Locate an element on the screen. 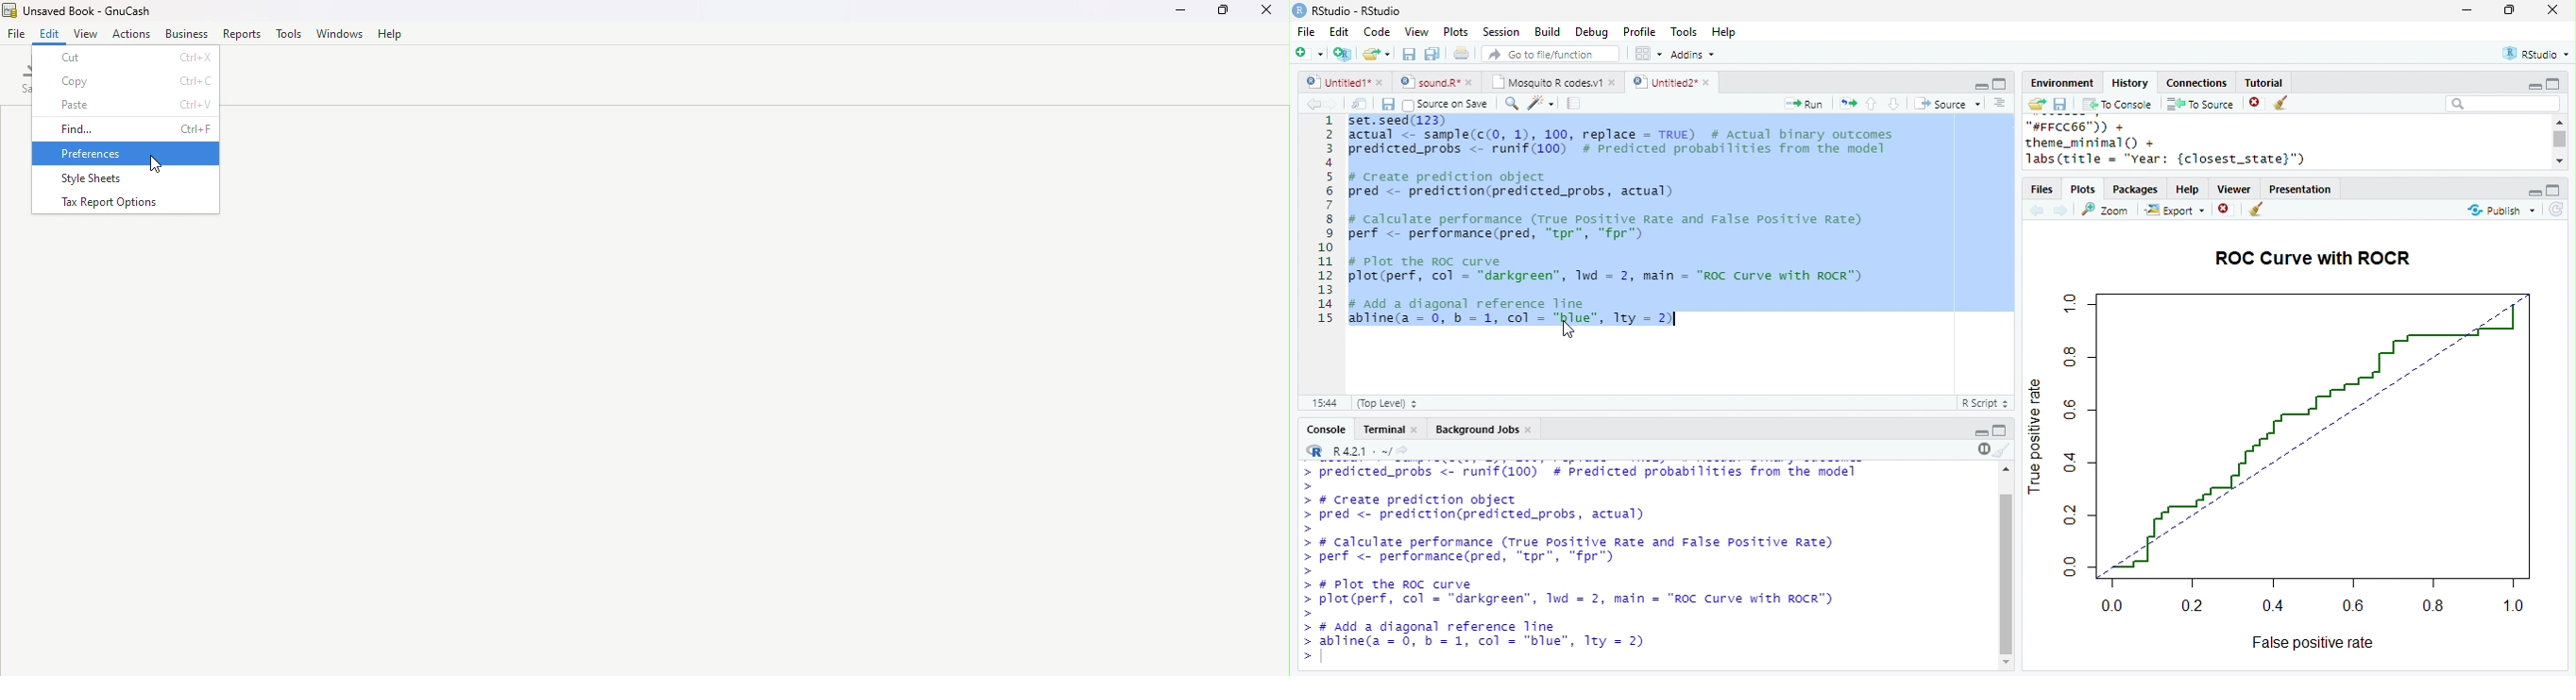 The width and height of the screenshot is (2576, 700). Connections is located at coordinates (2196, 83).